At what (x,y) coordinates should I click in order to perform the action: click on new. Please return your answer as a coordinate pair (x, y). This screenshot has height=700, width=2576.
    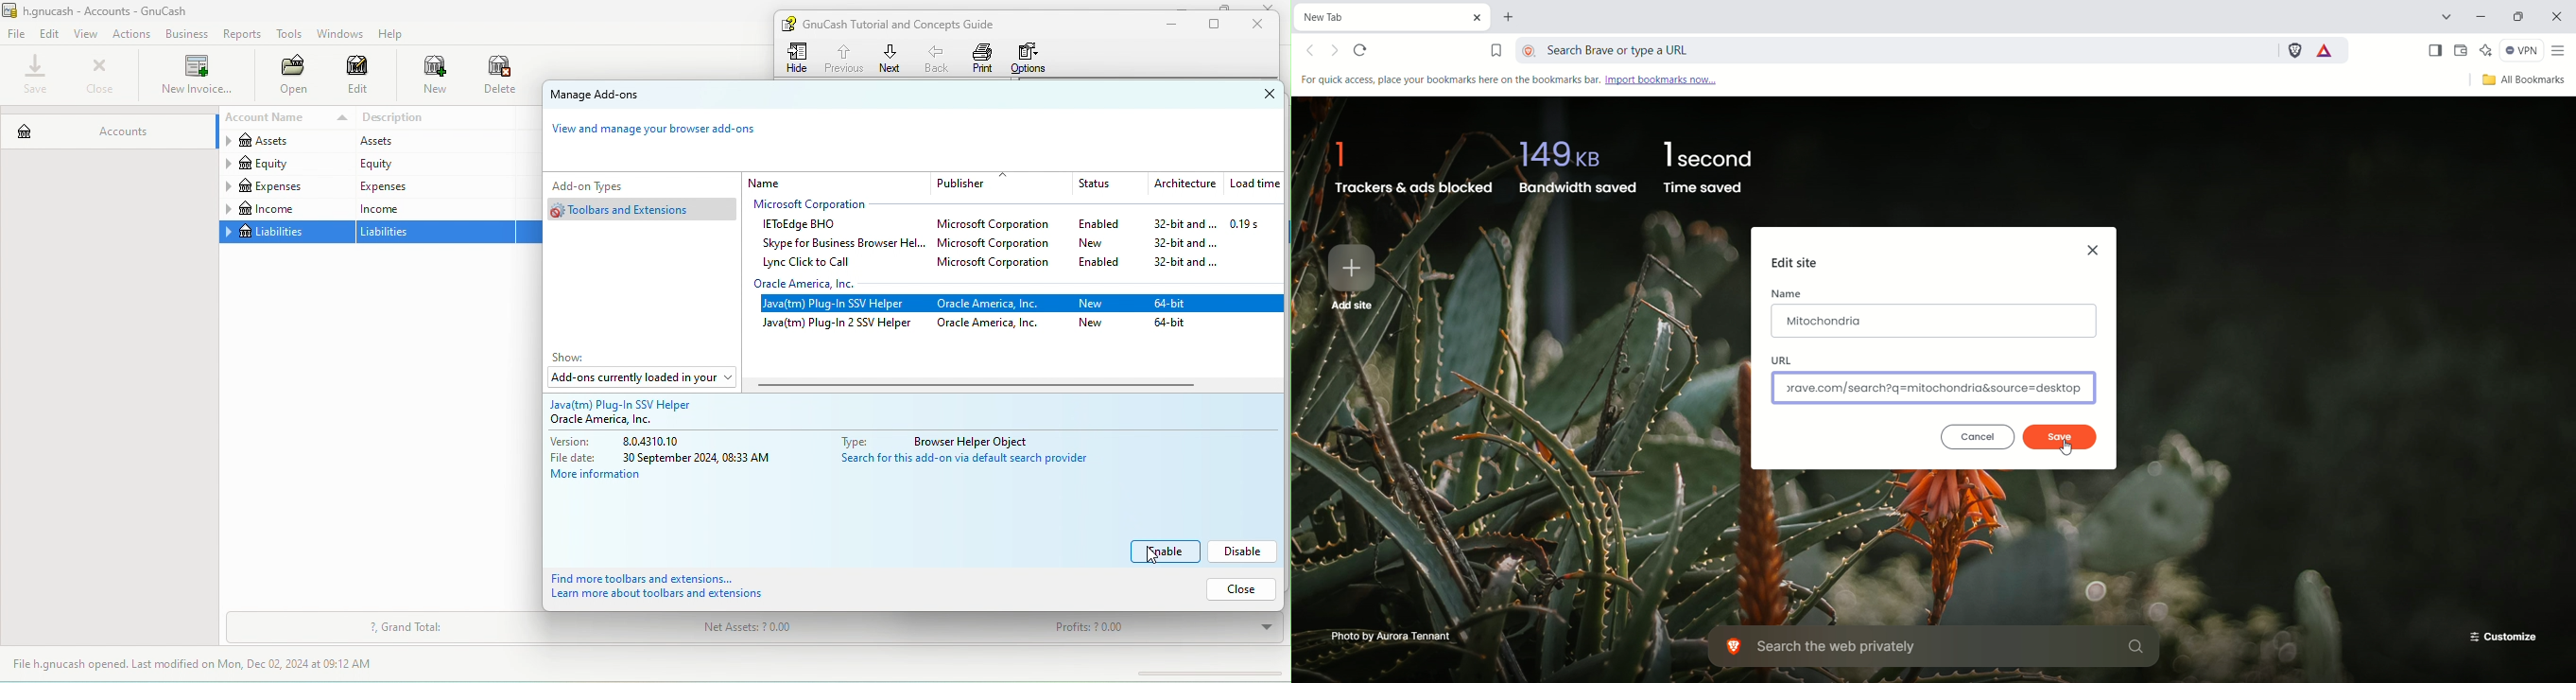
    Looking at the image, I should click on (1105, 242).